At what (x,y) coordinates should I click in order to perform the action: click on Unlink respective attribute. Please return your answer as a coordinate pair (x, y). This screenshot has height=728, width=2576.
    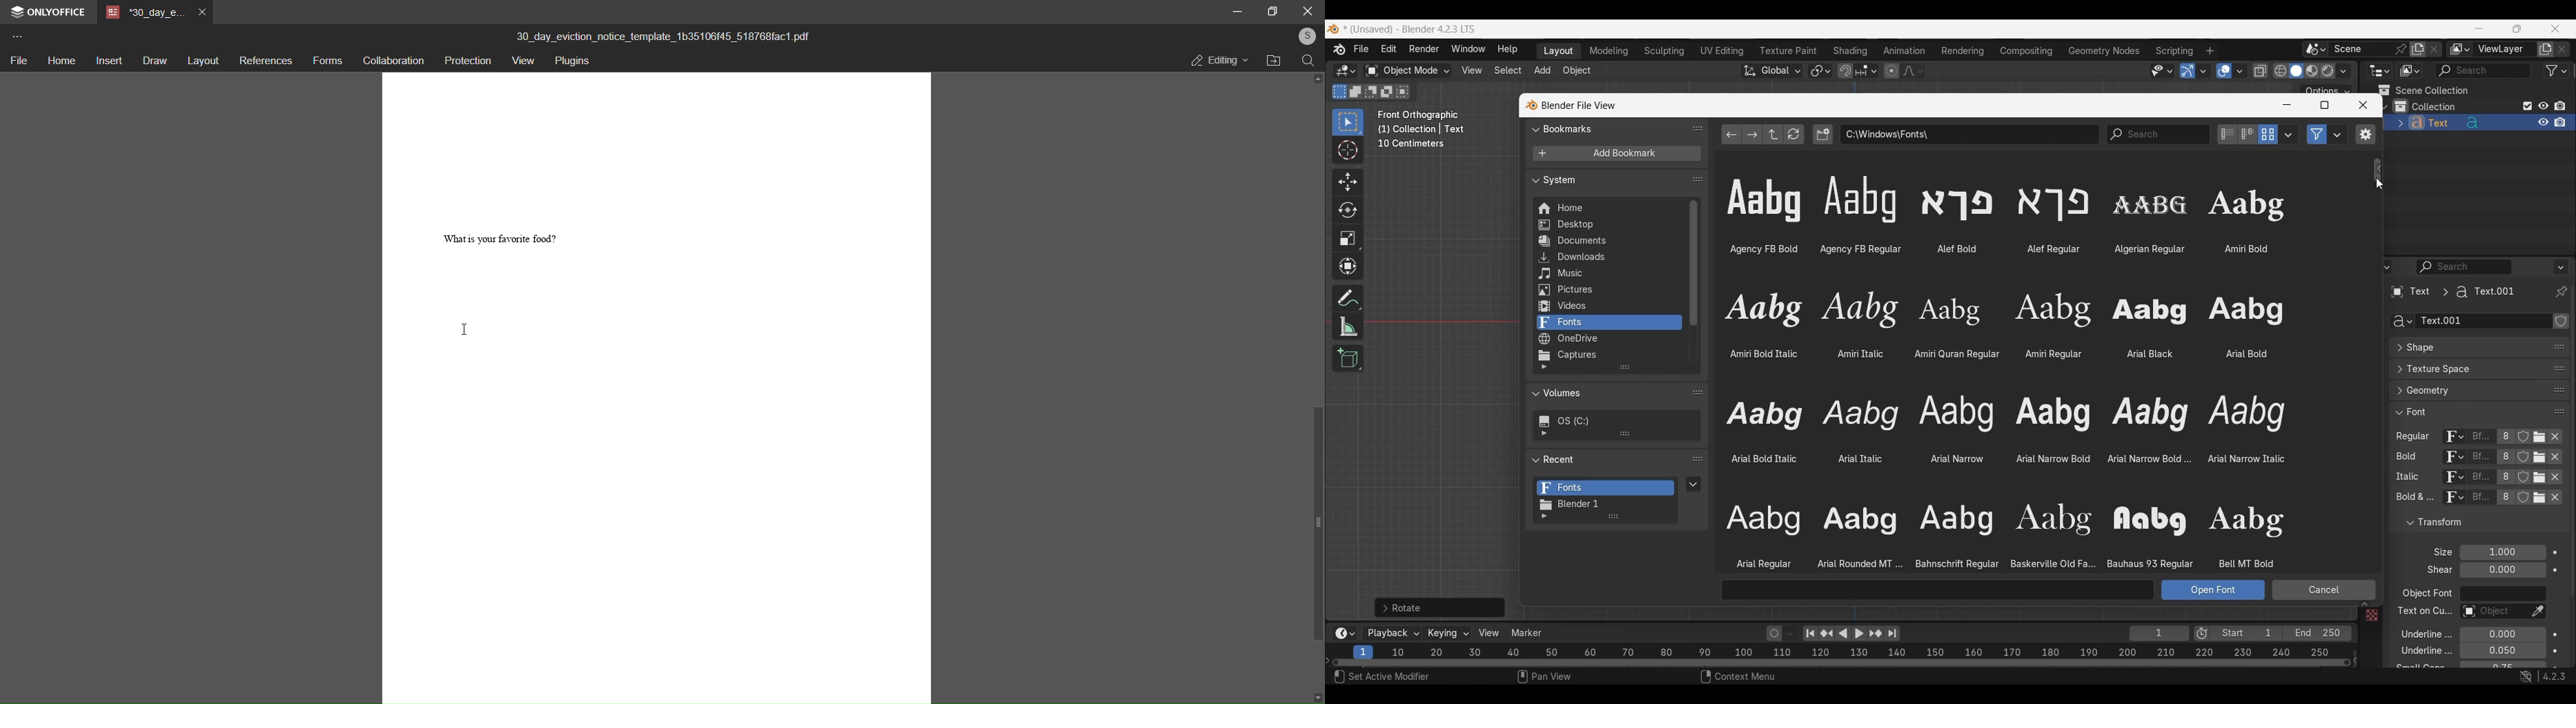
    Looking at the image, I should click on (2559, 438).